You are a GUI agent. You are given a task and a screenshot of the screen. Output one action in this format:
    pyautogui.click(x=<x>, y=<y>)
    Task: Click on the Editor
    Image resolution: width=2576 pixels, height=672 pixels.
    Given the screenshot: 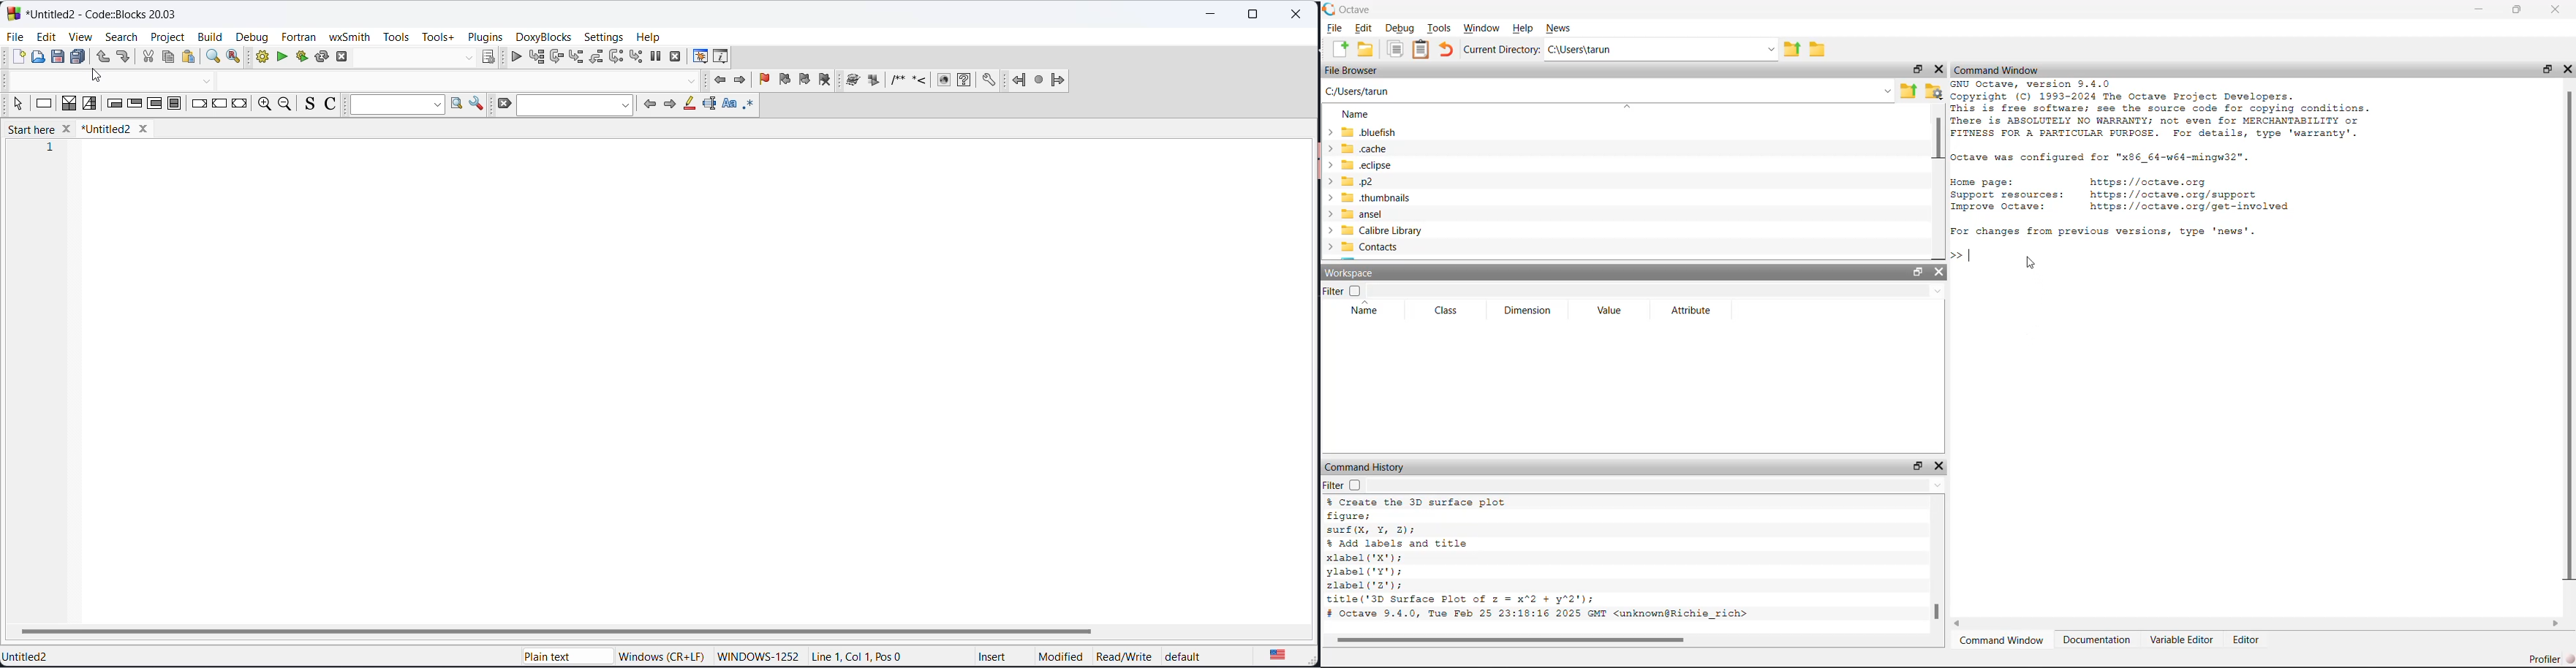 What is the action you would take?
    pyautogui.click(x=2244, y=640)
    